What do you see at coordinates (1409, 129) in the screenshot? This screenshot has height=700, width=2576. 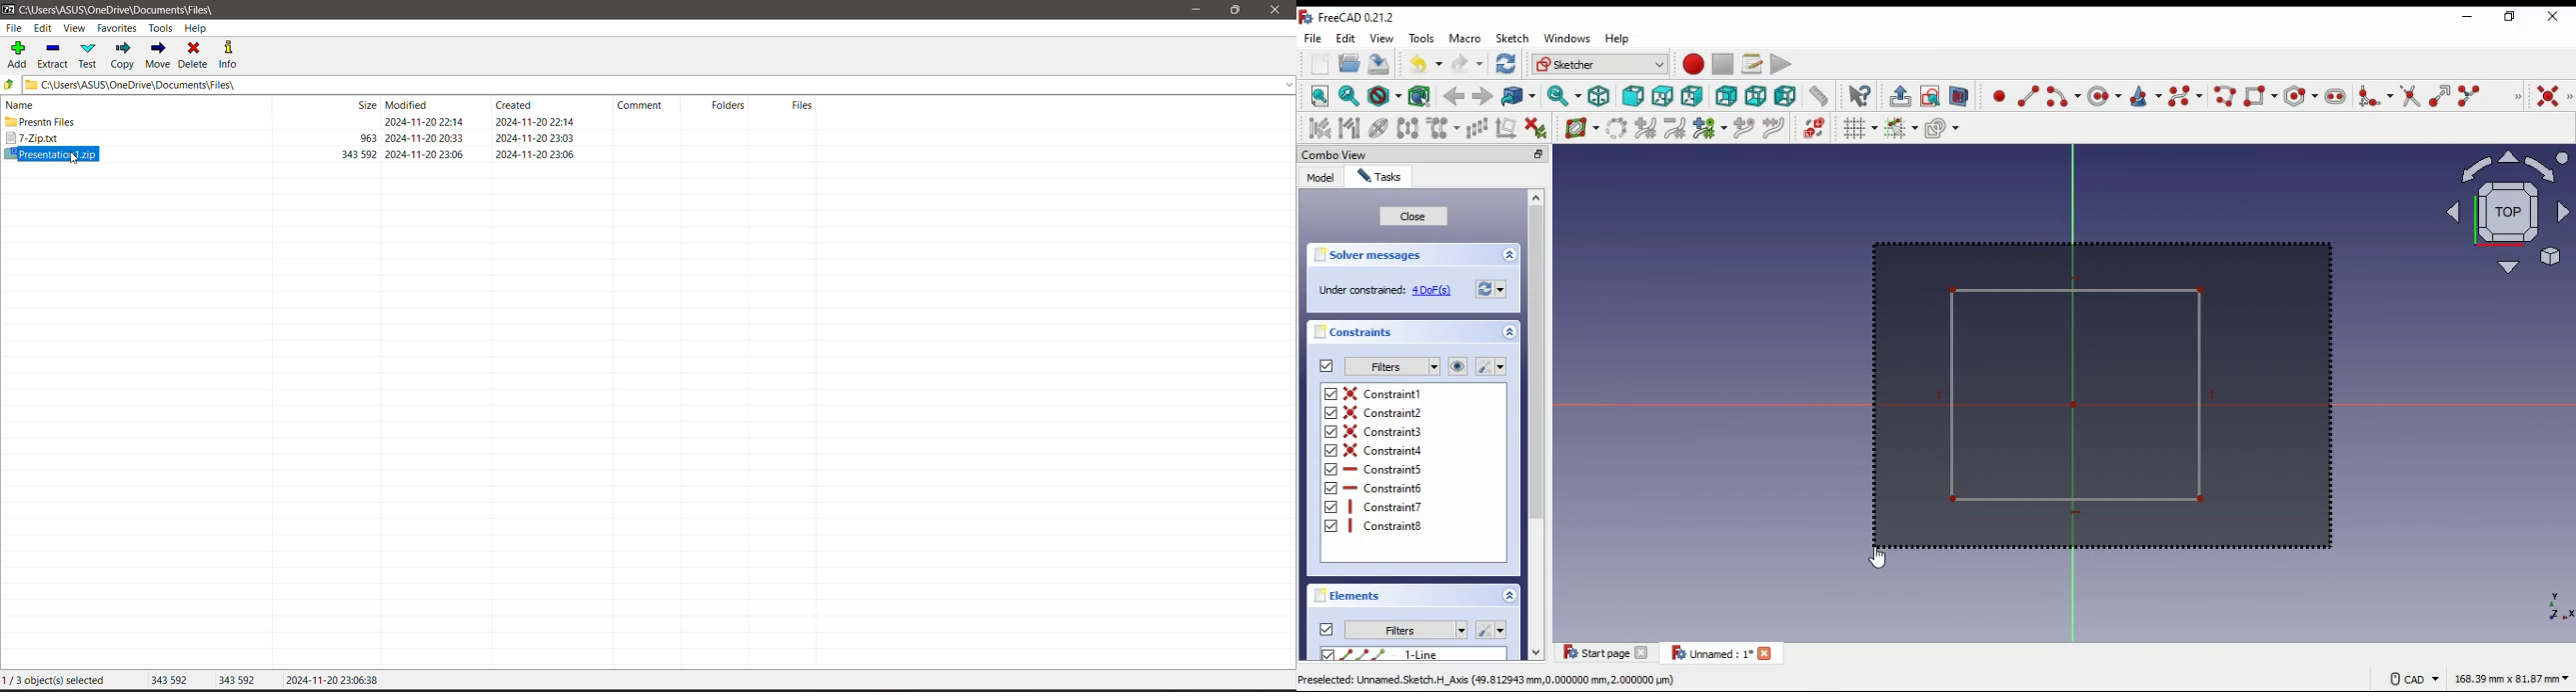 I see `symmetry` at bounding box center [1409, 129].